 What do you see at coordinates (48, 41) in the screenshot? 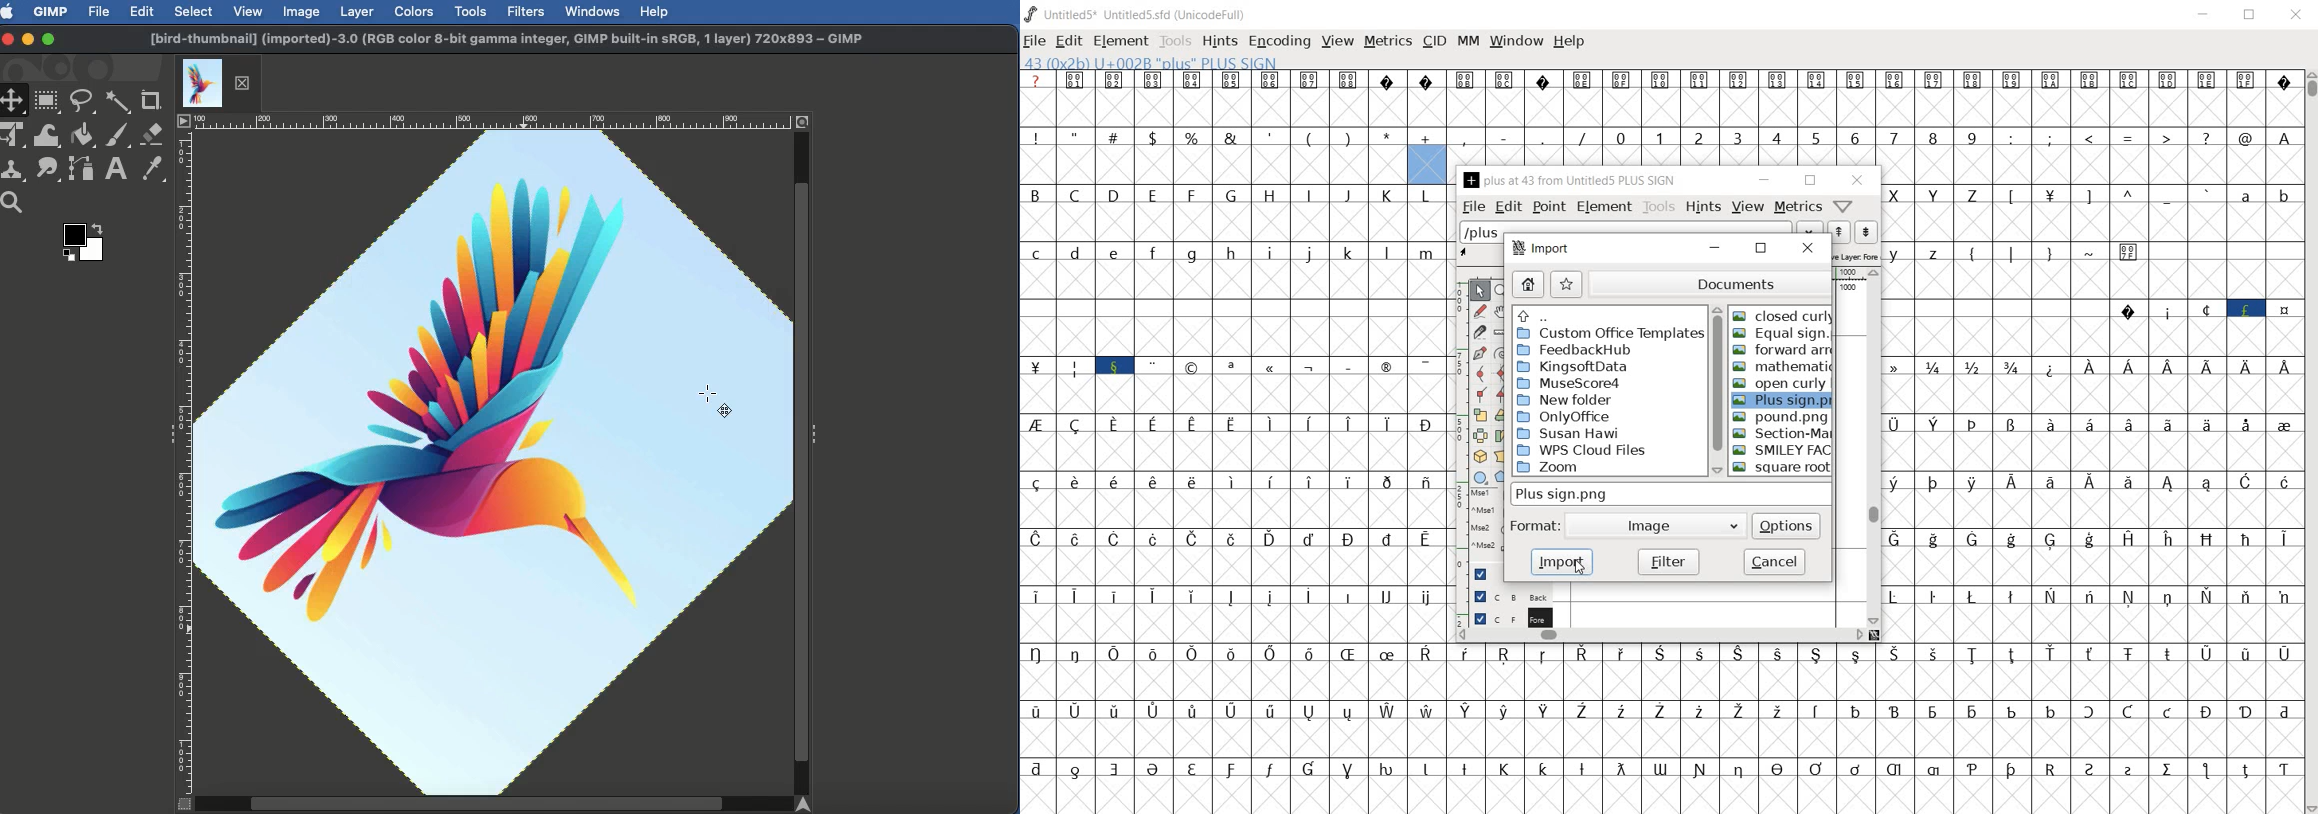
I see `Maximize` at bounding box center [48, 41].